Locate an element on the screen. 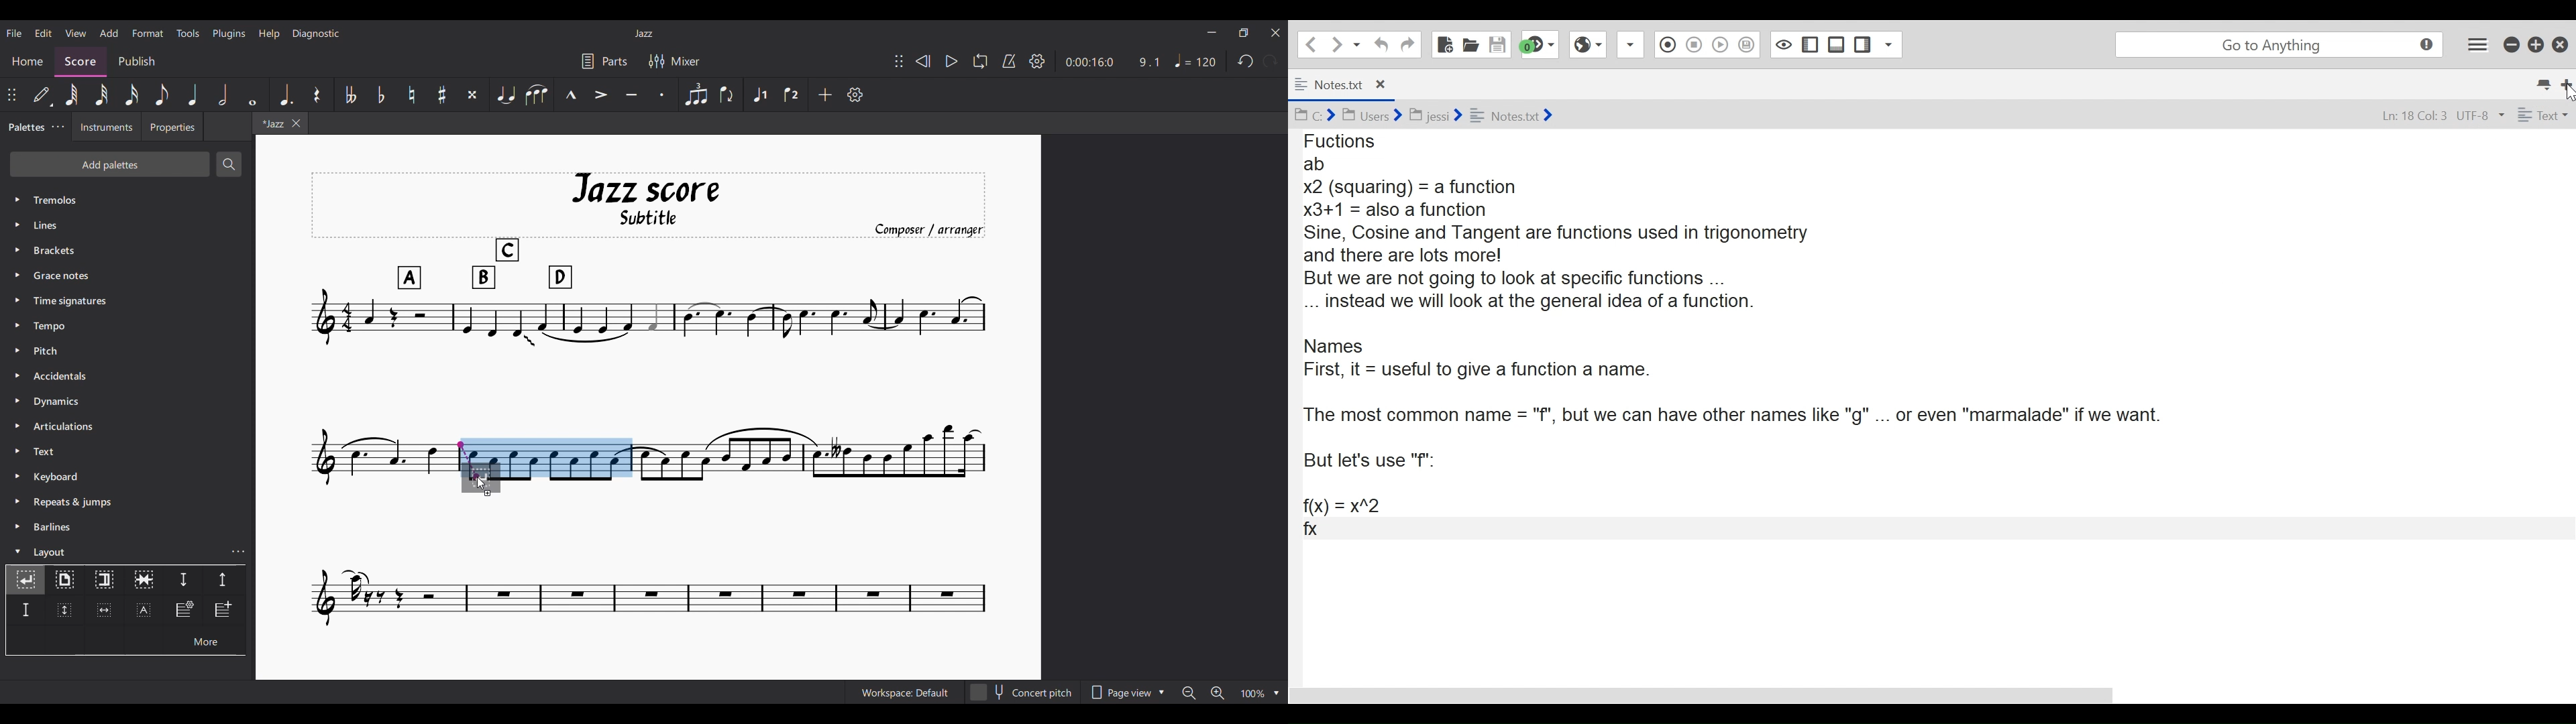  Zoom options is located at coordinates (1260, 693).